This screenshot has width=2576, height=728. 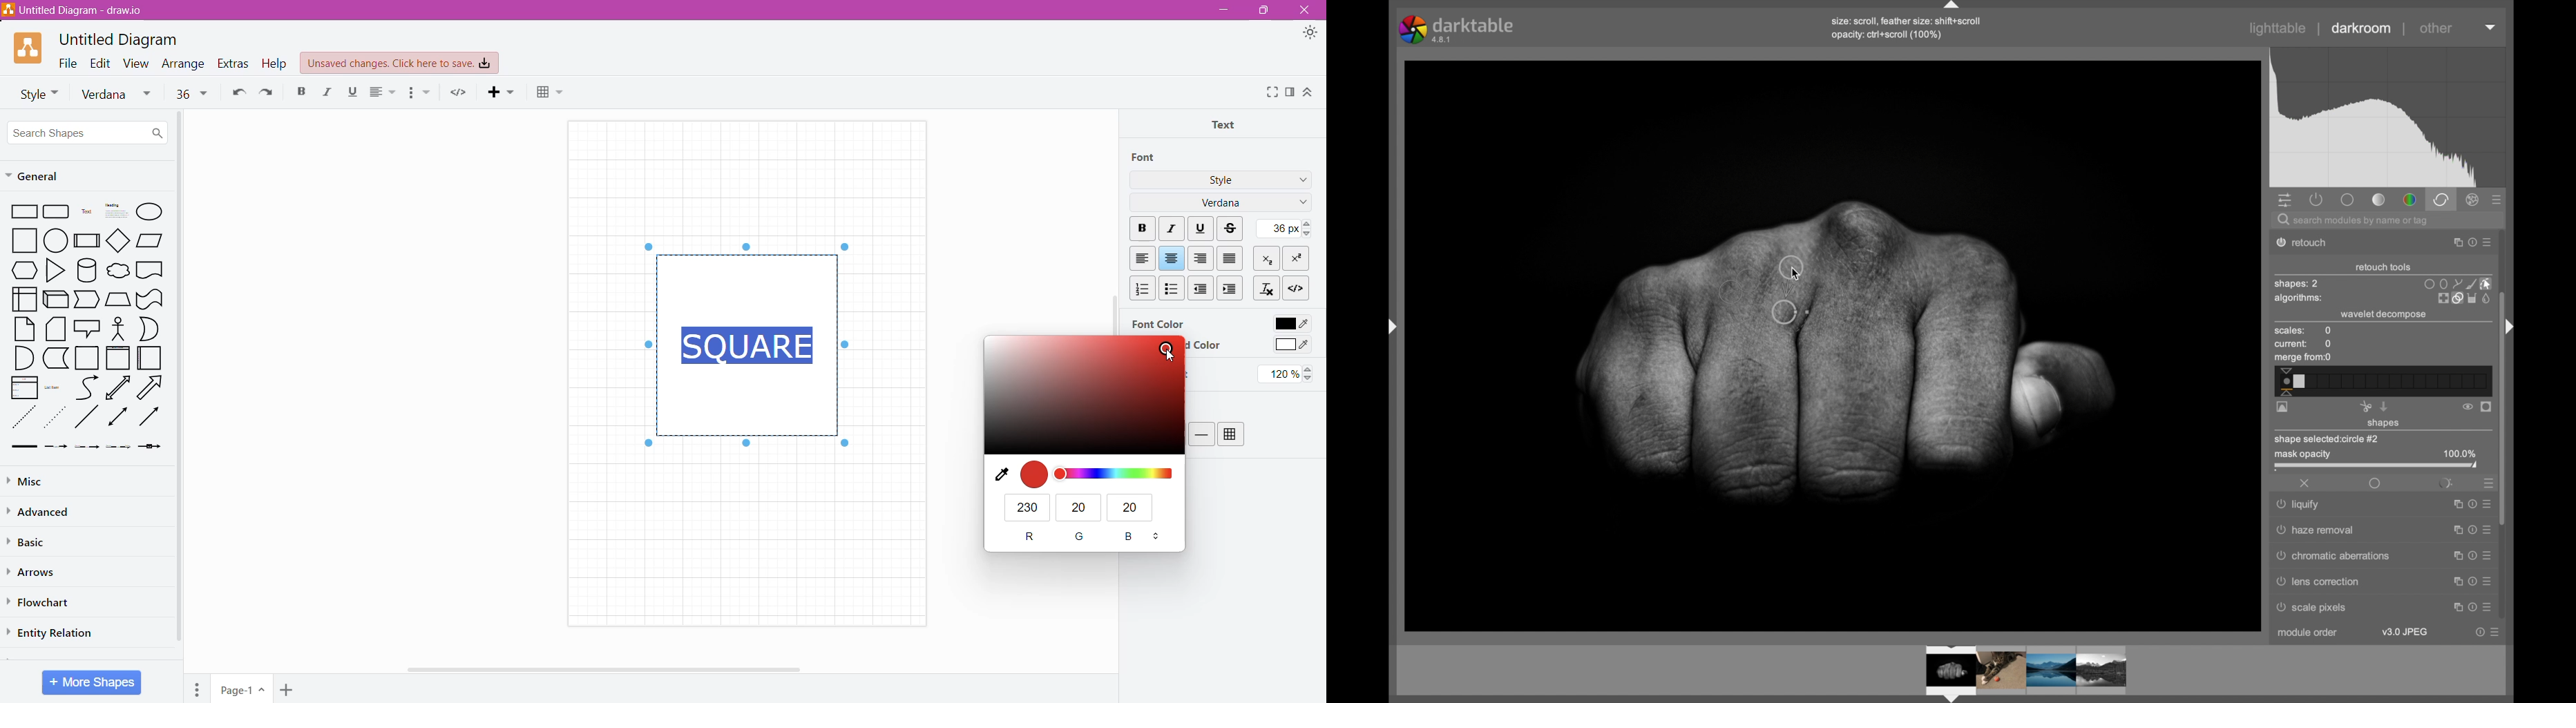 I want to click on diagonal line, so click(x=88, y=416).